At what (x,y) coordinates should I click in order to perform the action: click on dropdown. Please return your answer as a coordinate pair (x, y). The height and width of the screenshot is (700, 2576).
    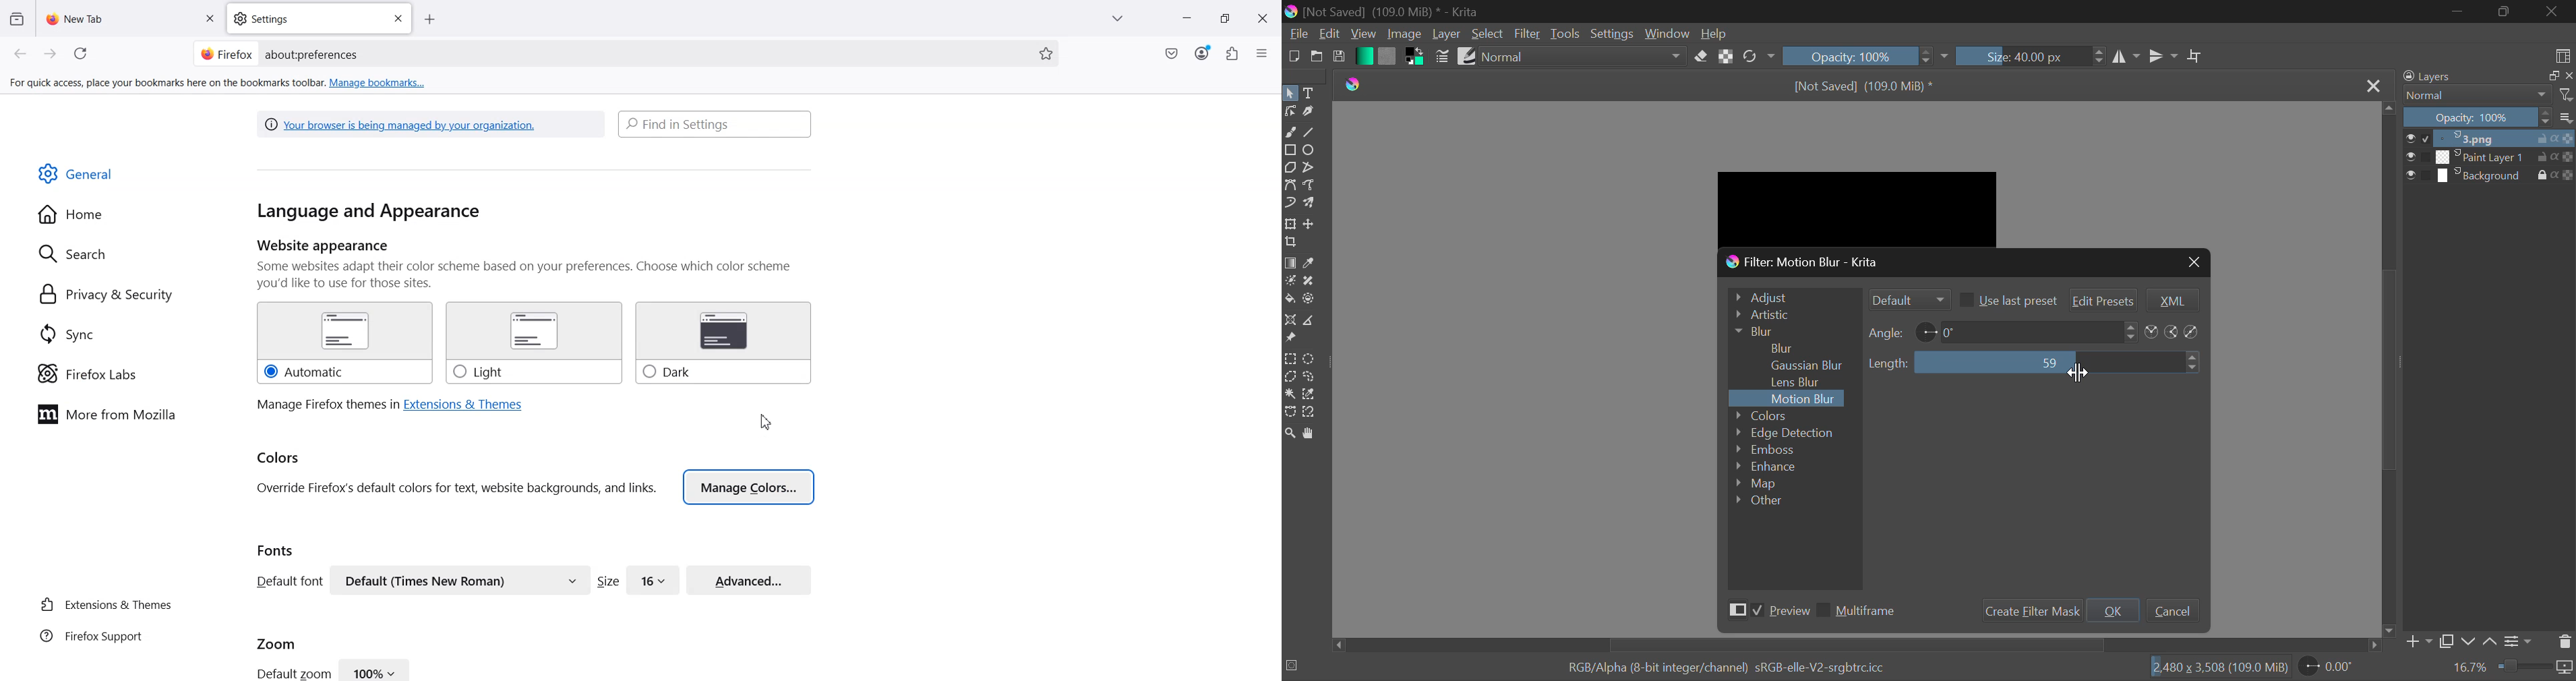
    Looking at the image, I should click on (1948, 57).